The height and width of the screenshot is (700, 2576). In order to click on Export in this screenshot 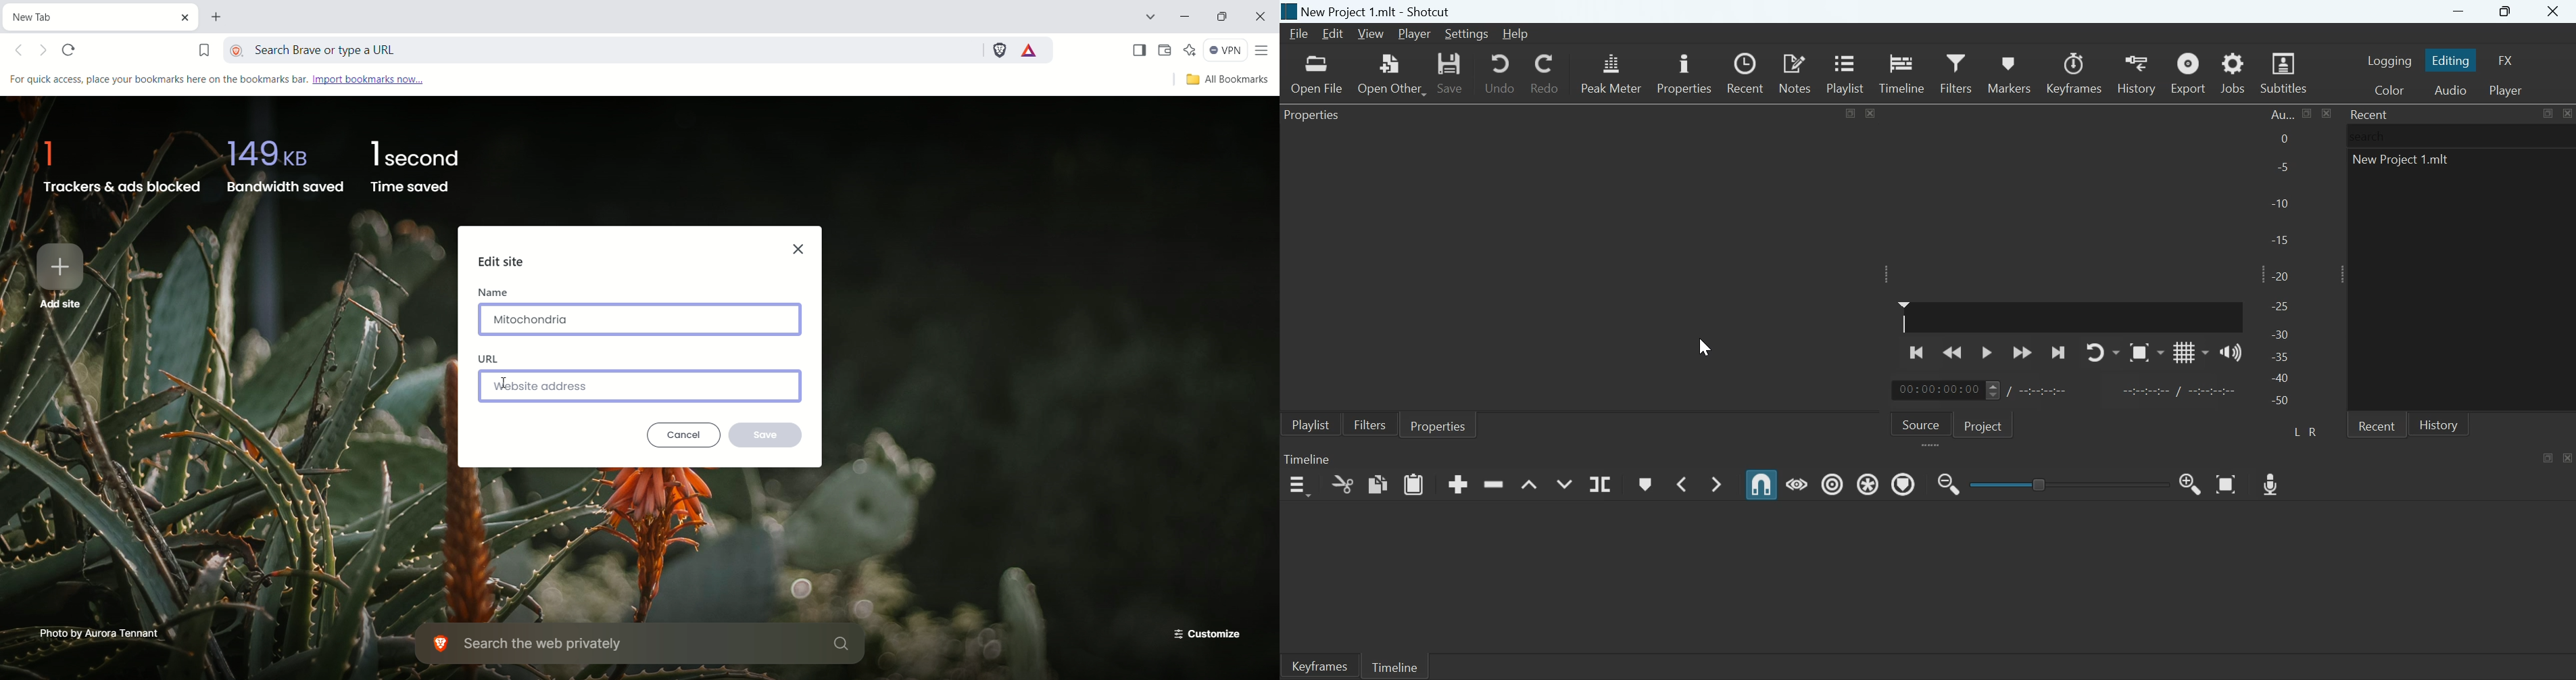, I will do `click(2187, 72)`.